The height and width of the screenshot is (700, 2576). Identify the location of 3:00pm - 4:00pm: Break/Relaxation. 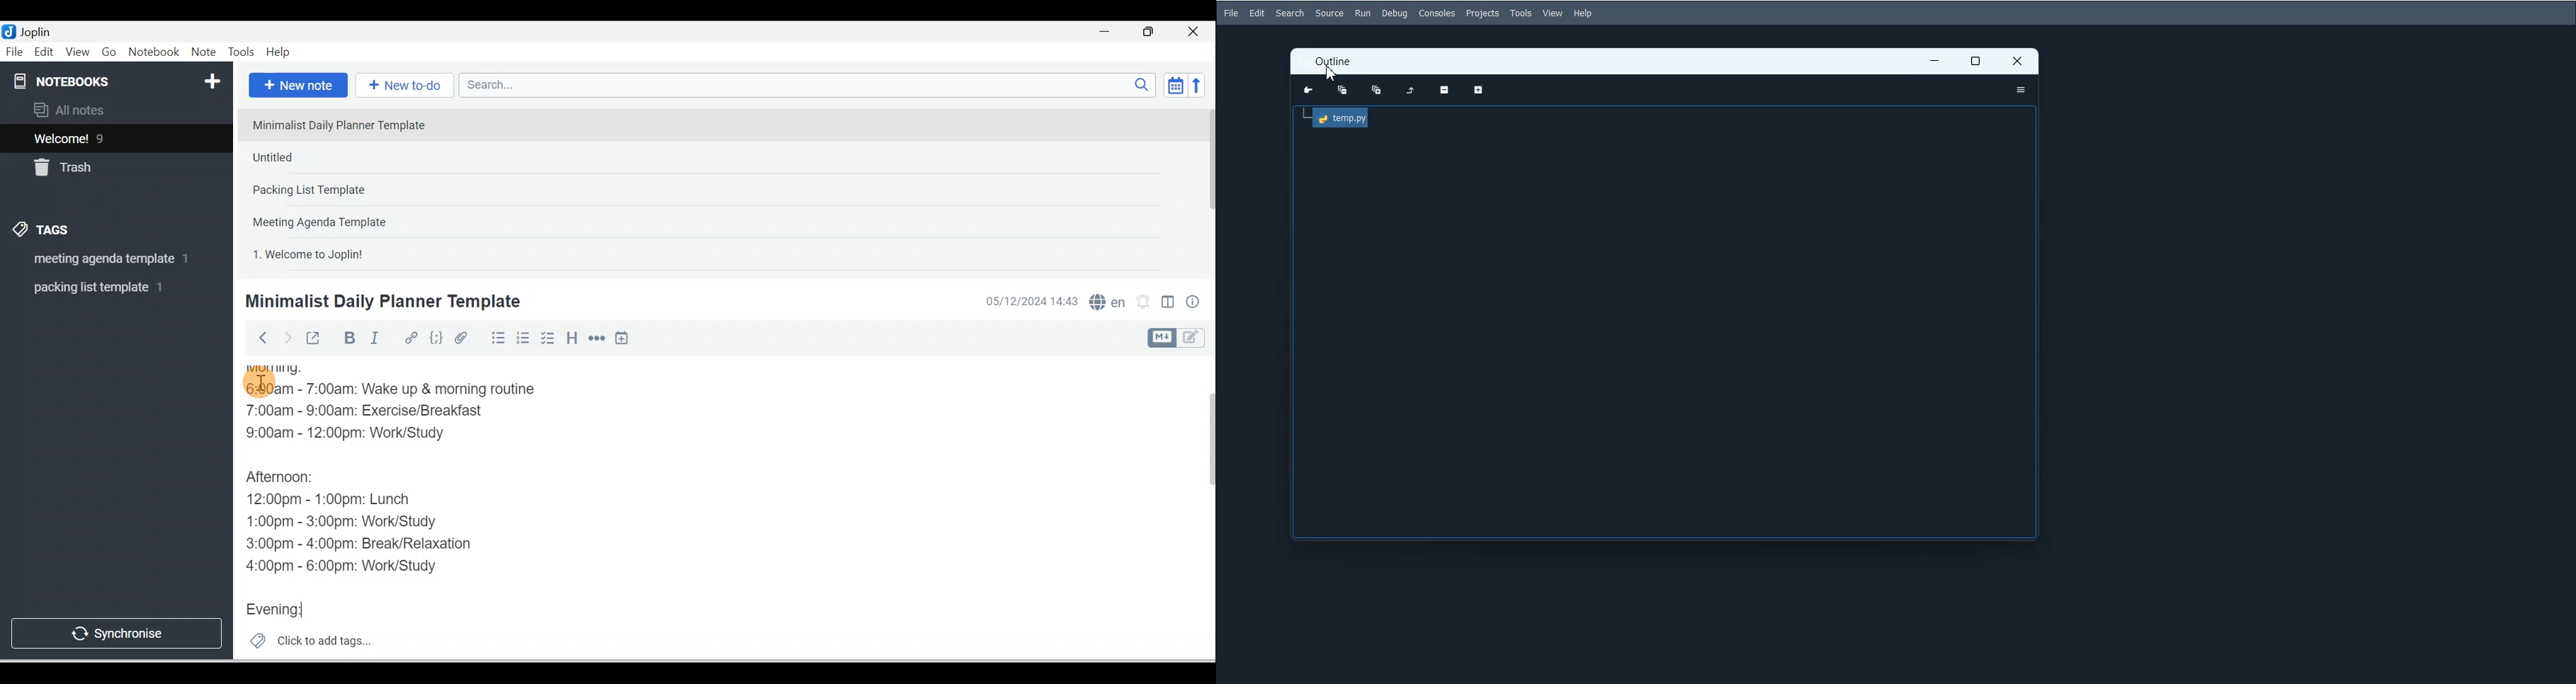
(386, 545).